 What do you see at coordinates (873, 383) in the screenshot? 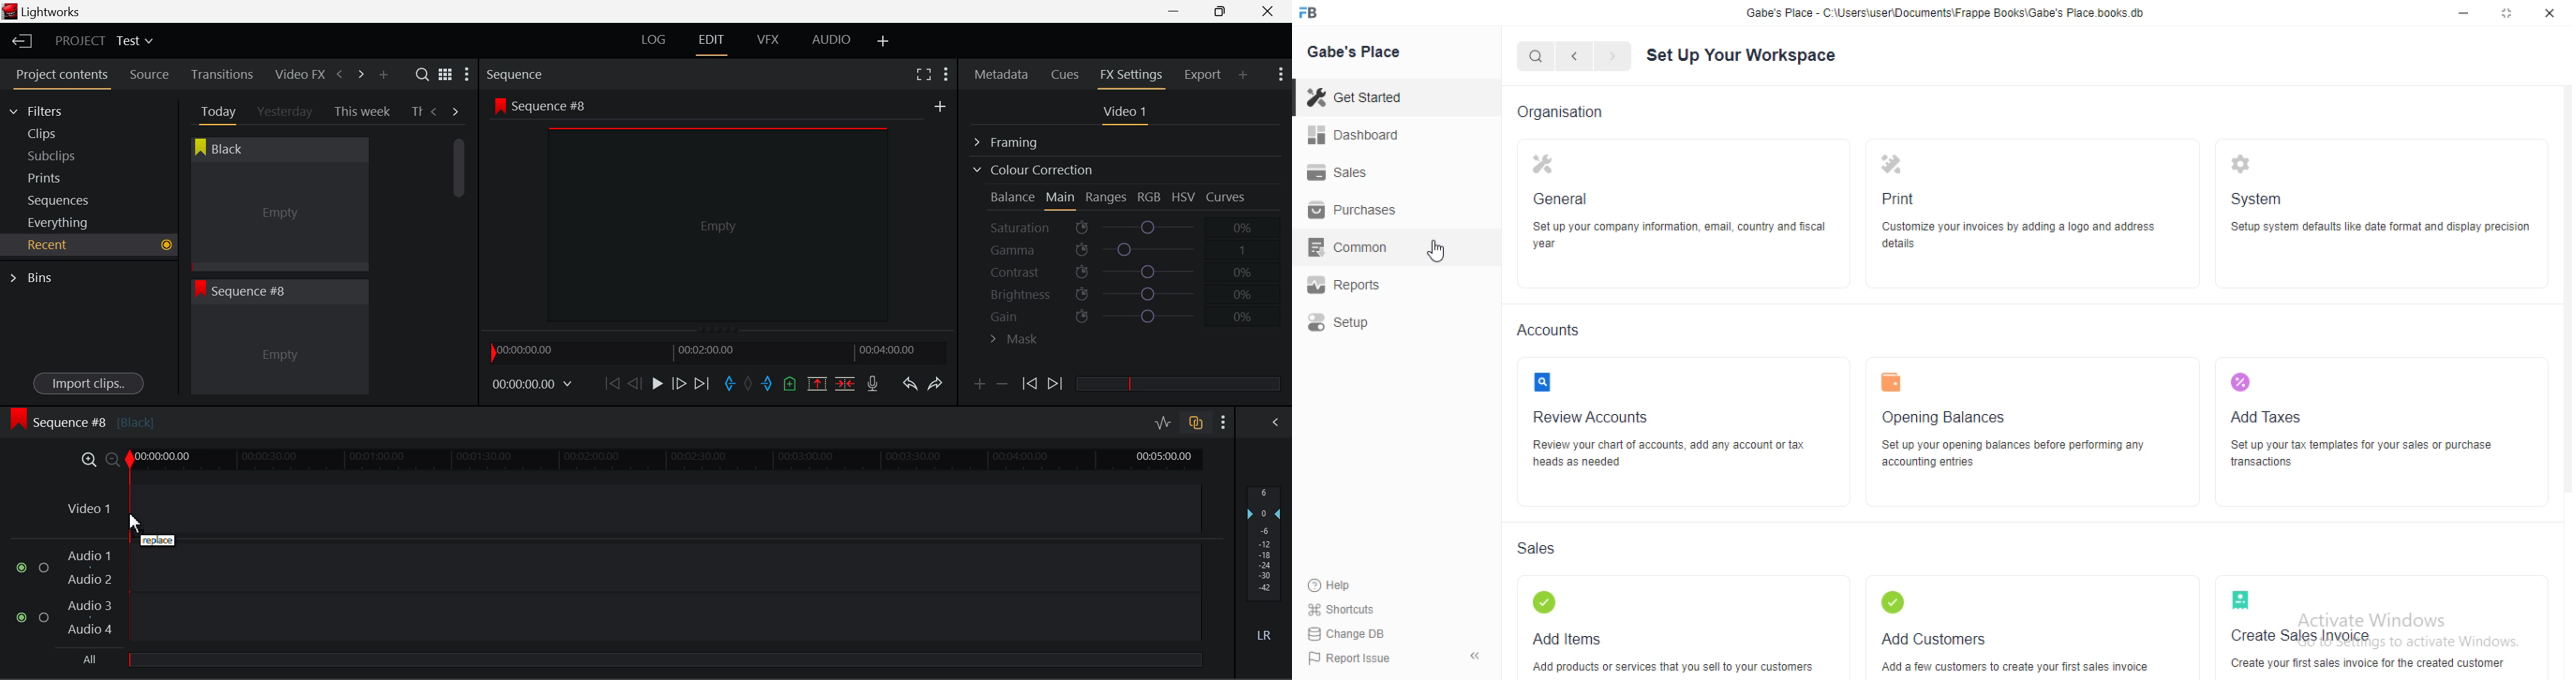
I see `Recrod Voiceover` at bounding box center [873, 383].